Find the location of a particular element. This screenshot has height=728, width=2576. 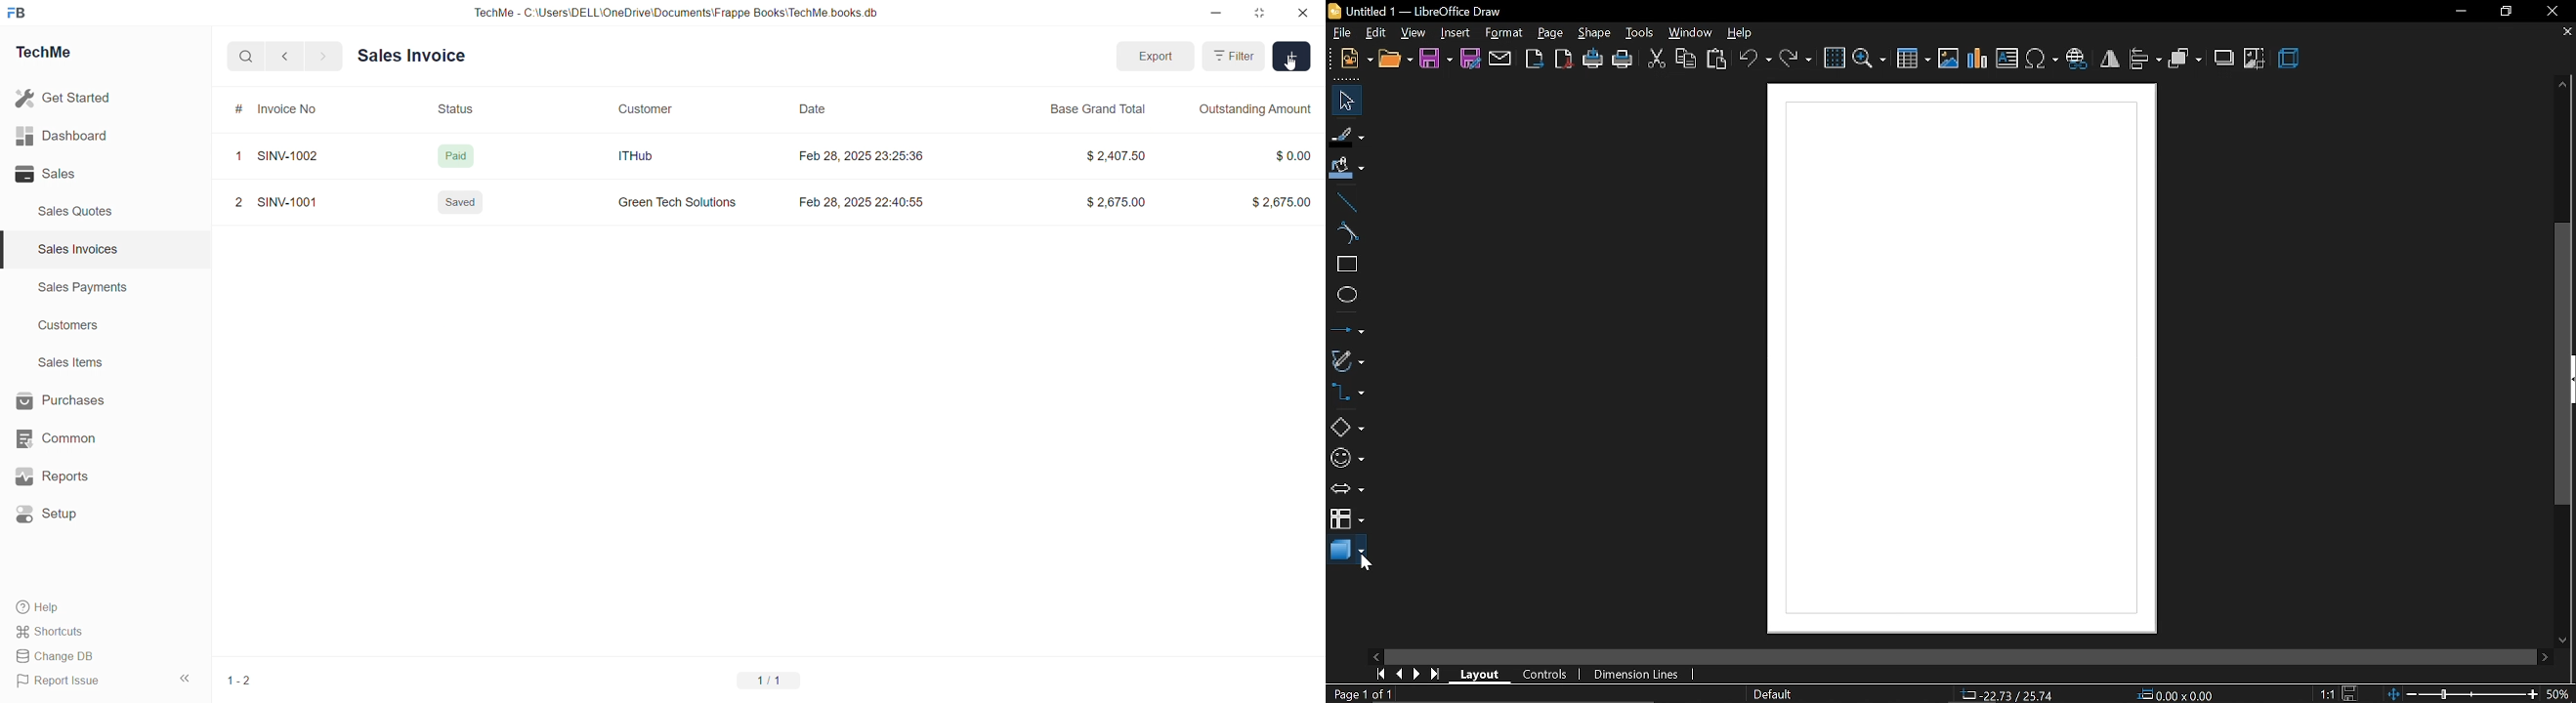

B& Change DB is located at coordinates (60, 657).